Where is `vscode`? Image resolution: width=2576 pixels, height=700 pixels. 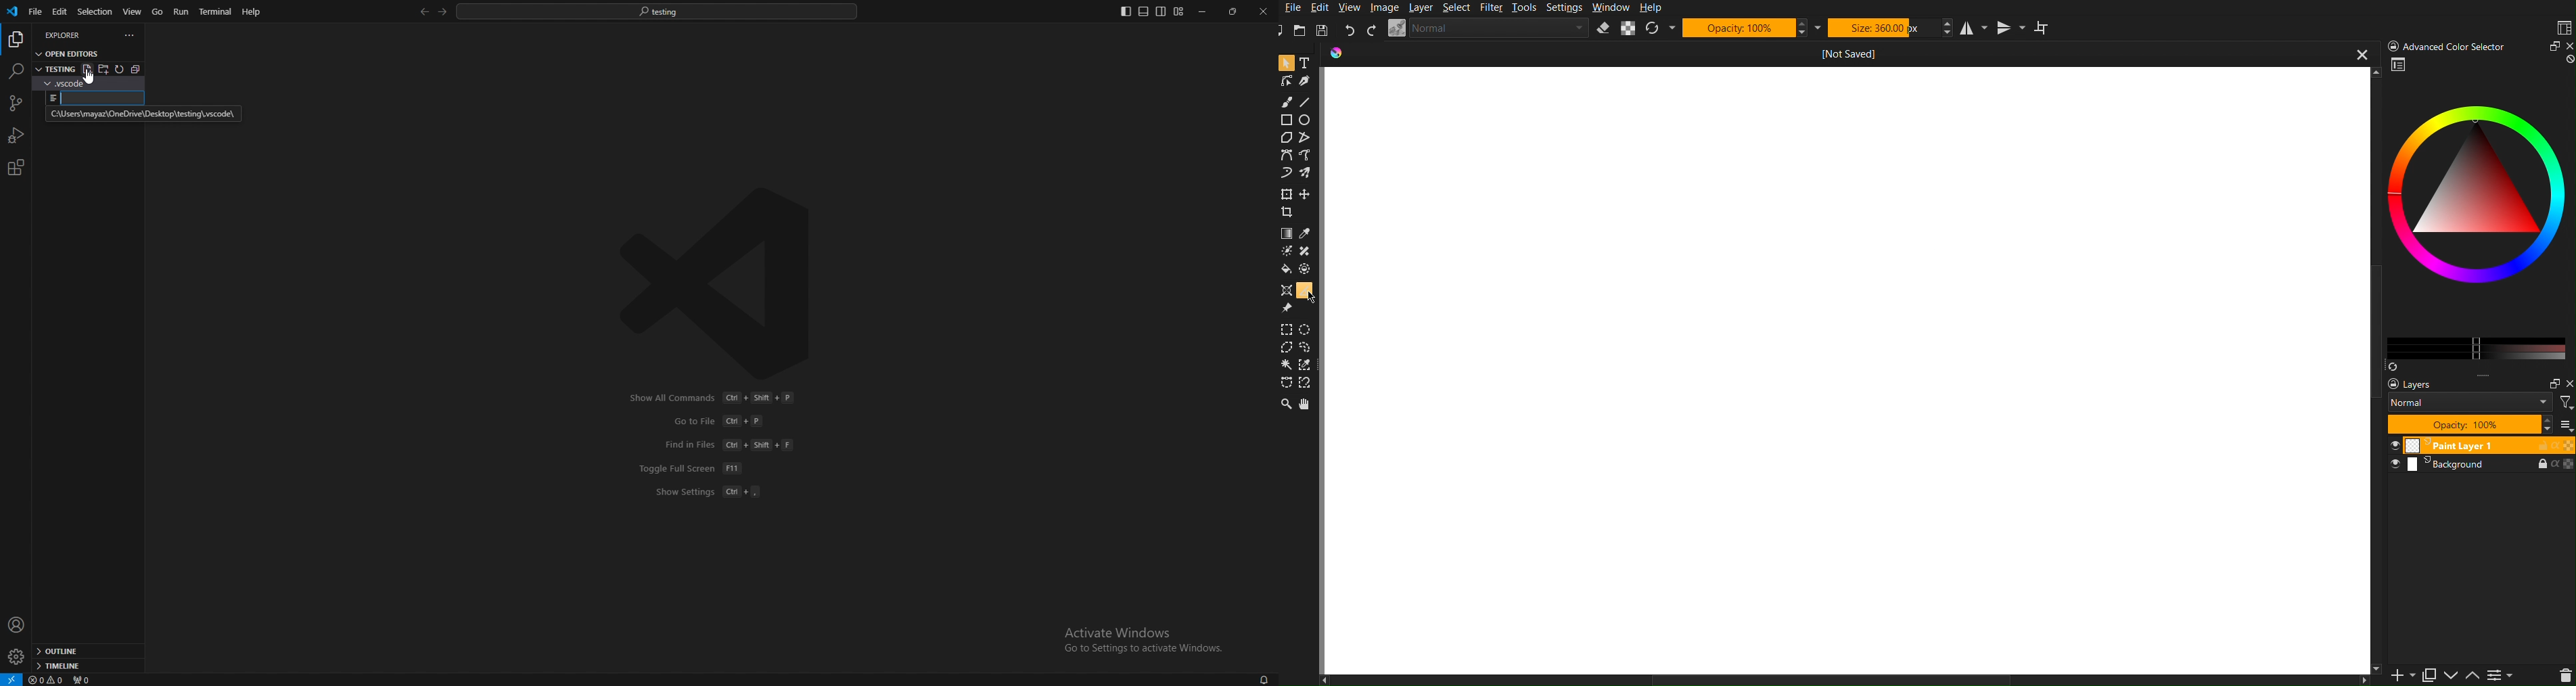
vscode is located at coordinates (13, 11).